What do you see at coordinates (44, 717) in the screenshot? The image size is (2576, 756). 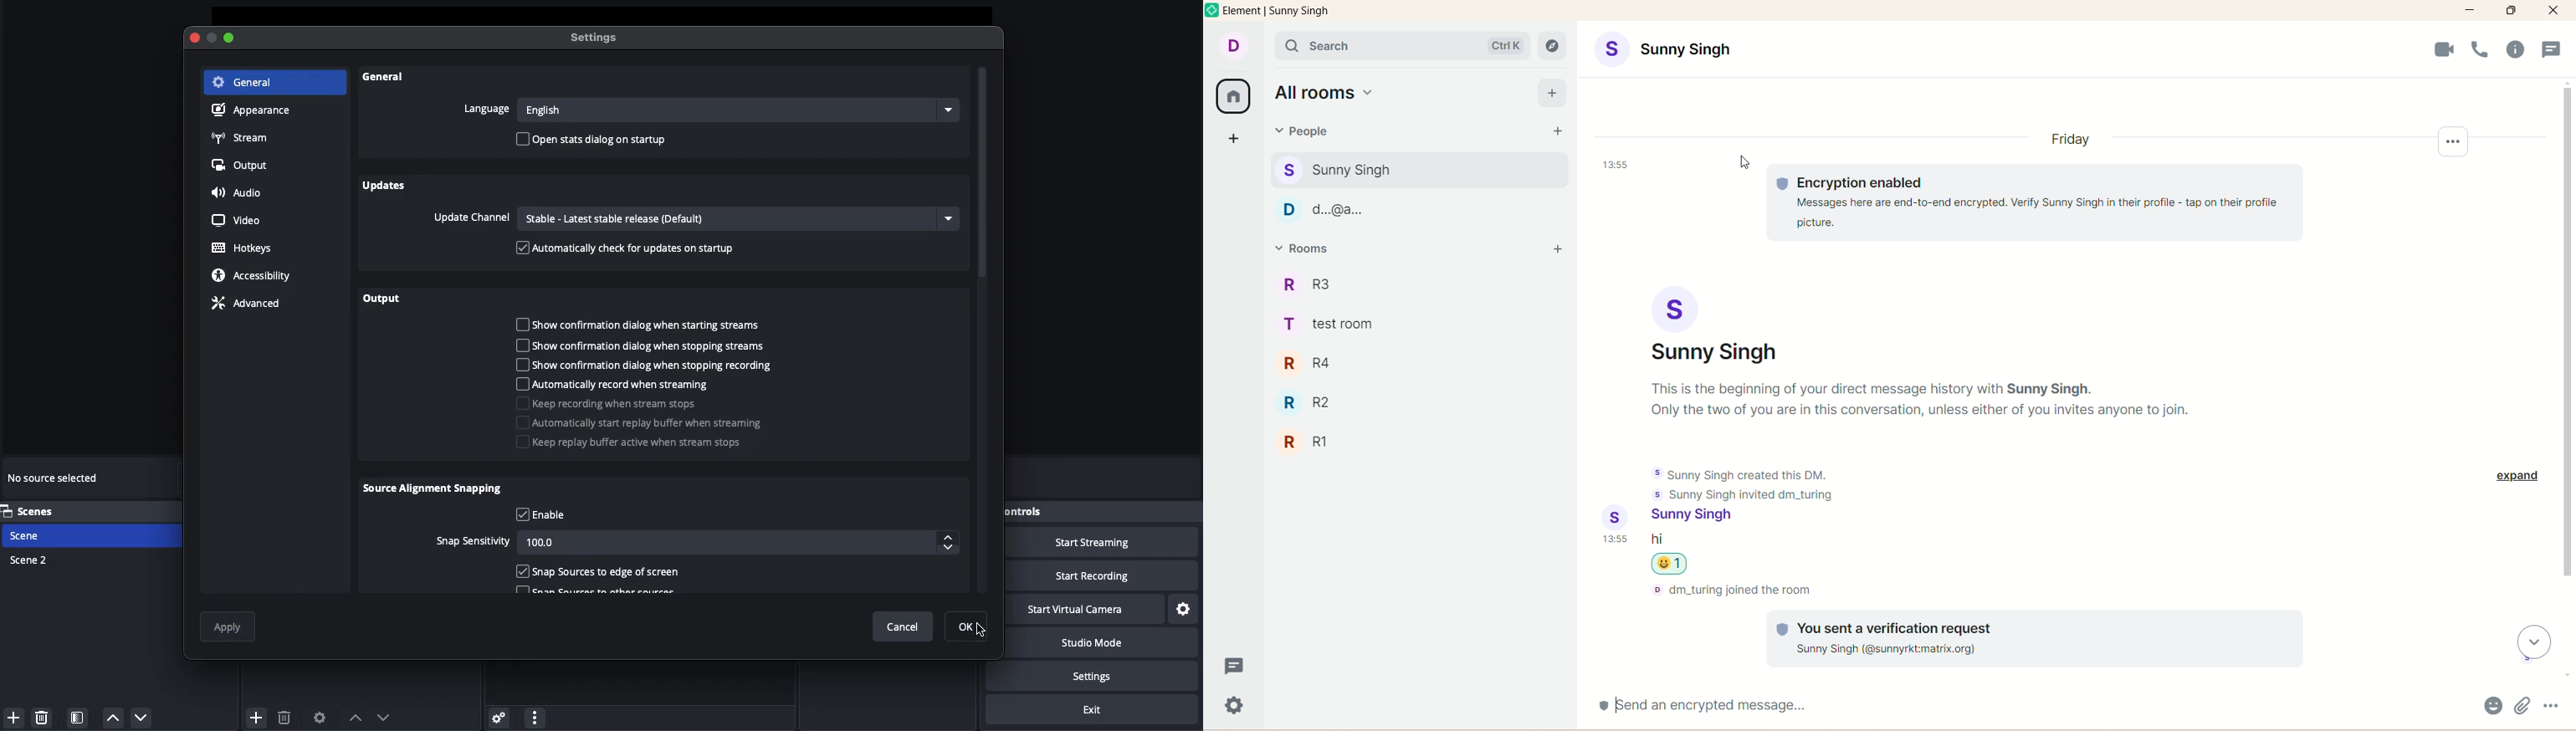 I see `Delete` at bounding box center [44, 717].